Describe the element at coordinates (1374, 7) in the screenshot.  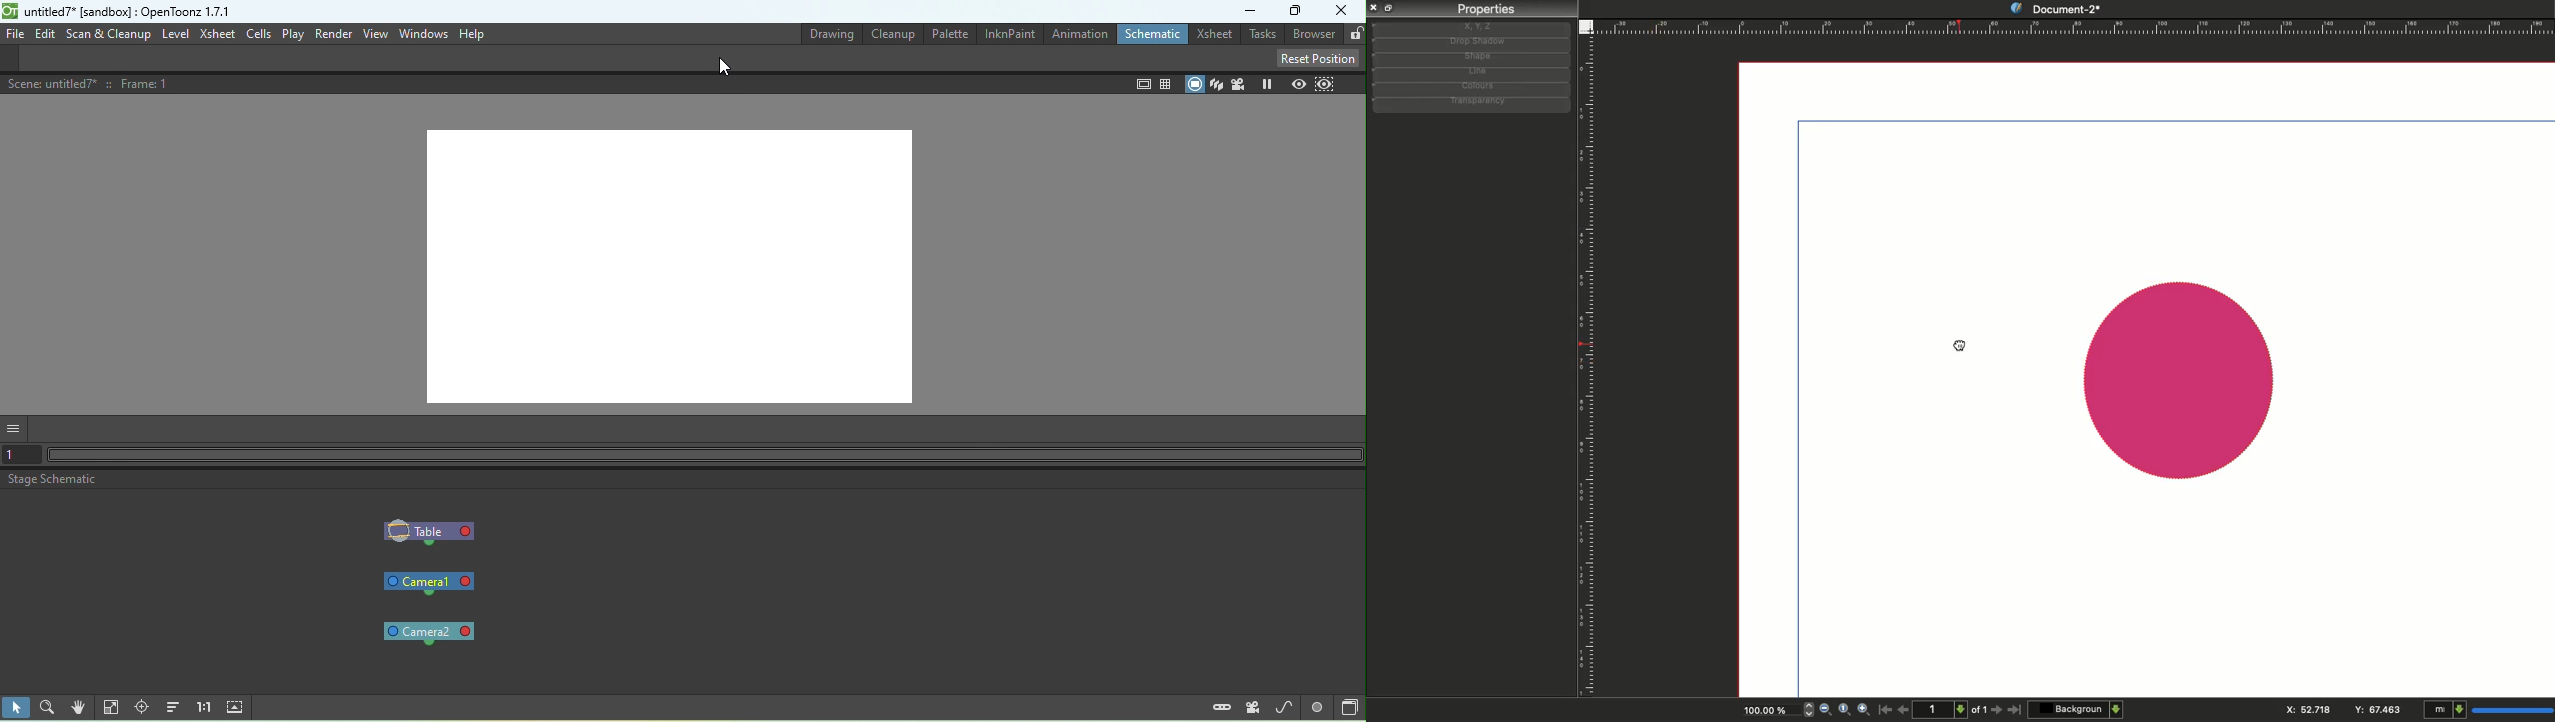
I see `Close` at that location.